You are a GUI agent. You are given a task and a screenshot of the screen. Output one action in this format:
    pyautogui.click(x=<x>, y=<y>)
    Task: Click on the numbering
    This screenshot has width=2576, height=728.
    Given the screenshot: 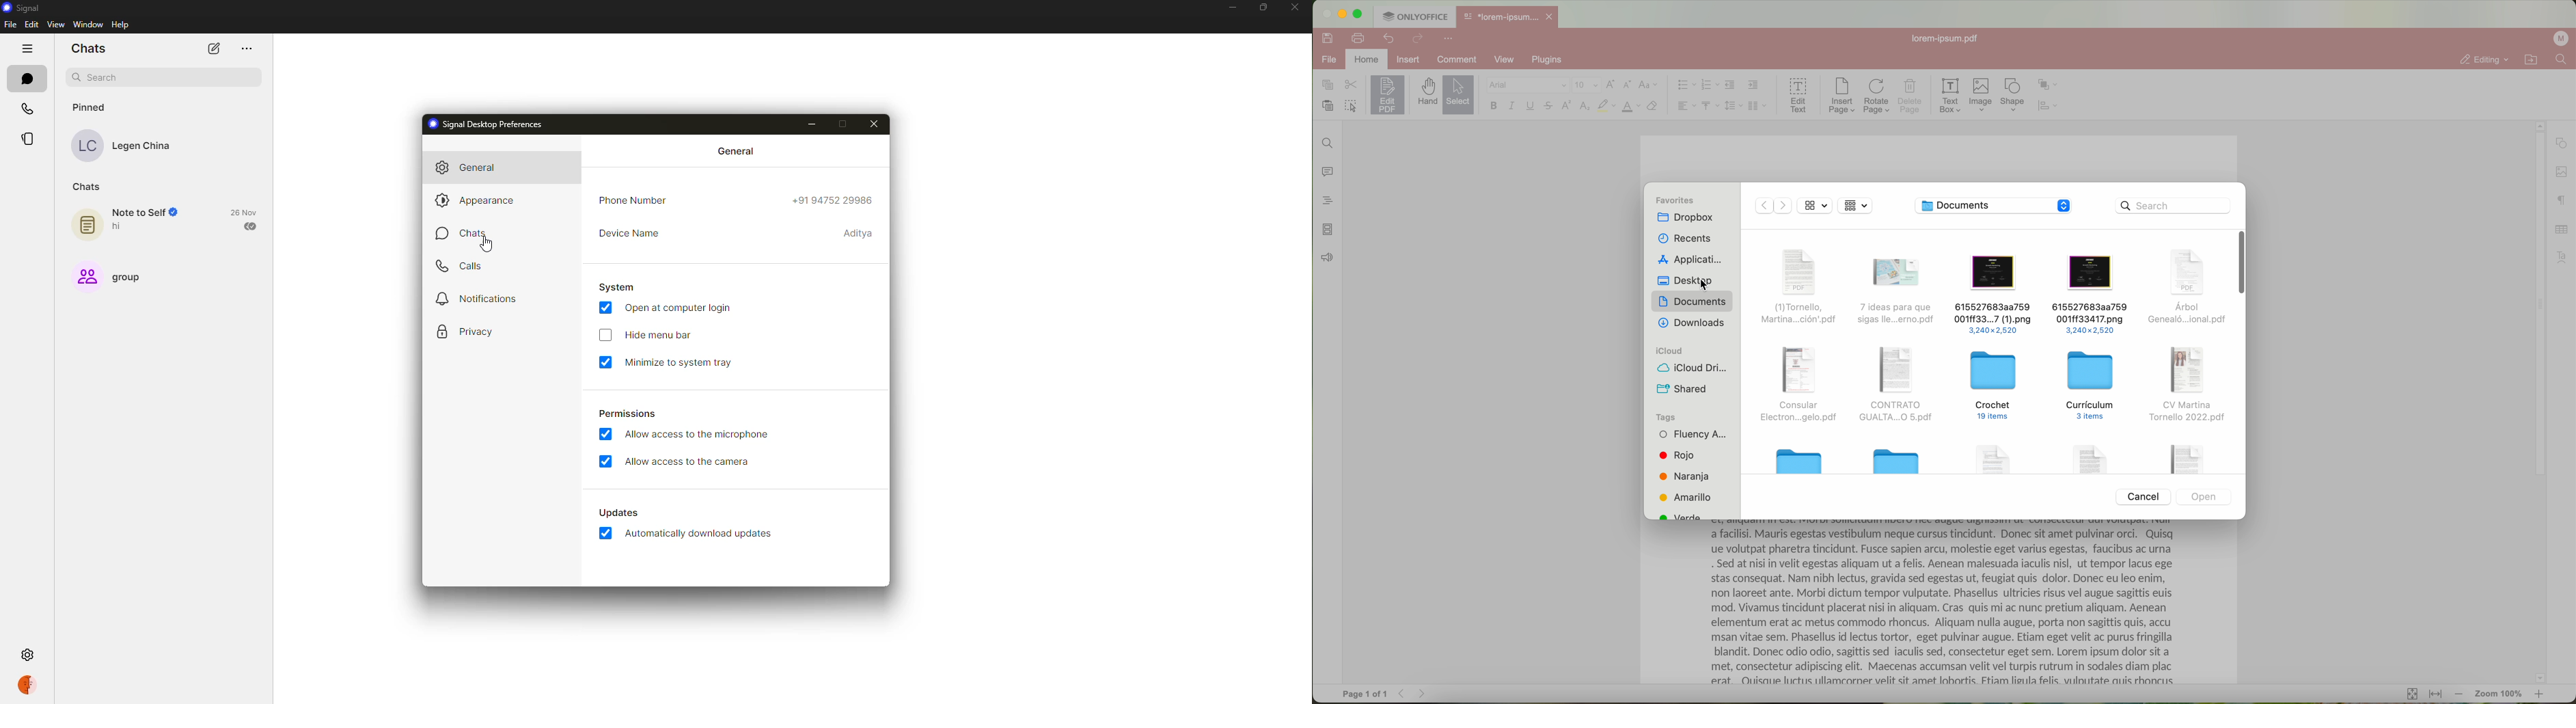 What is the action you would take?
    pyautogui.click(x=1710, y=85)
    